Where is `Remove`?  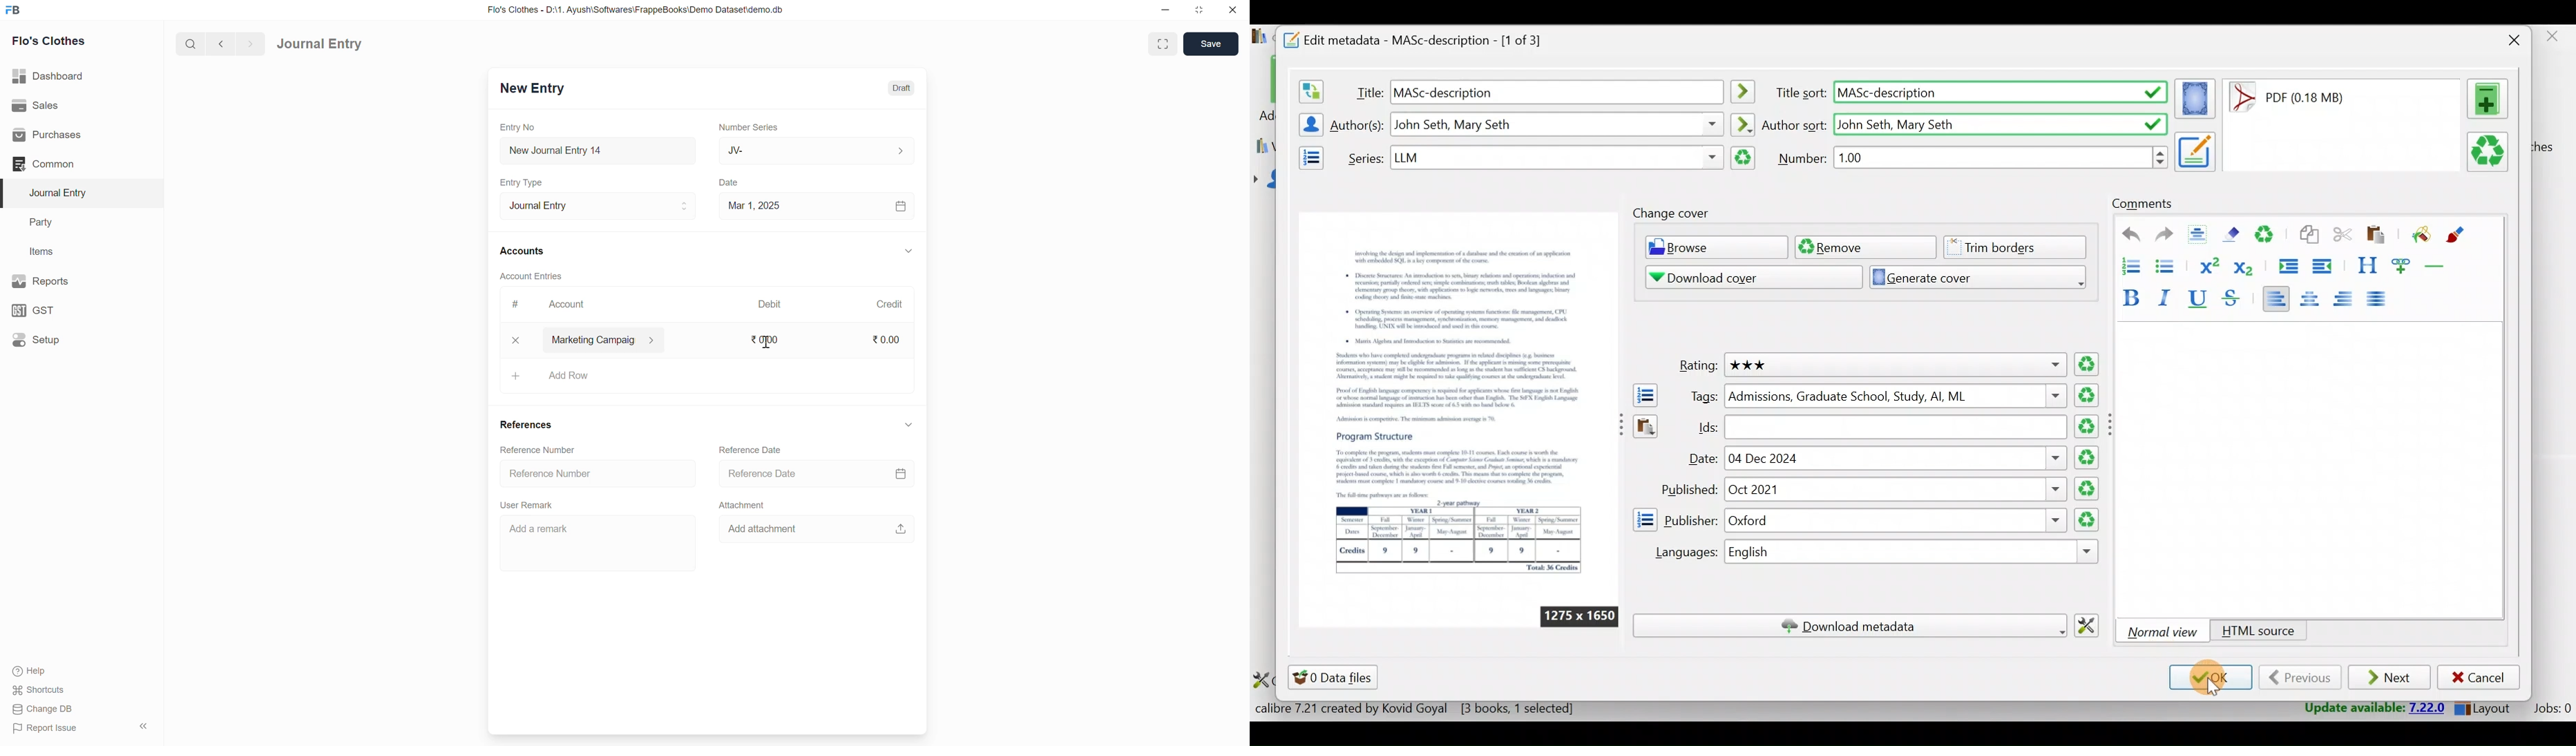
Remove is located at coordinates (1864, 247).